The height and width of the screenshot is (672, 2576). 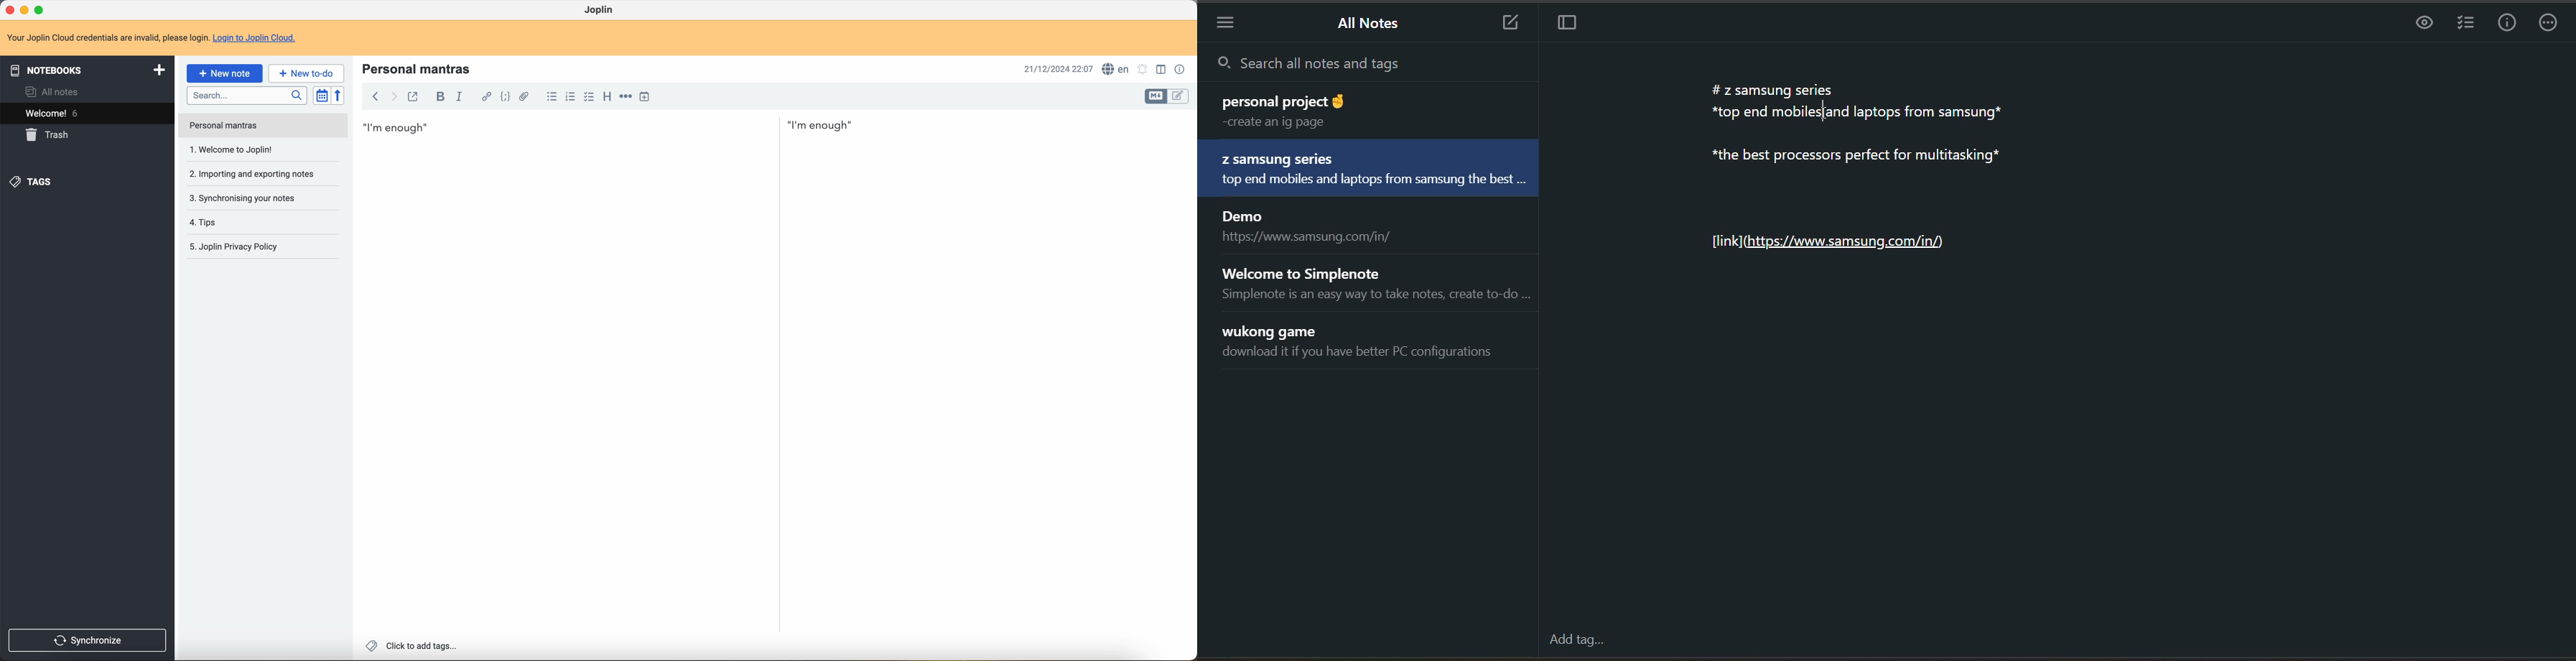 I want to click on date and hour, so click(x=1055, y=68).